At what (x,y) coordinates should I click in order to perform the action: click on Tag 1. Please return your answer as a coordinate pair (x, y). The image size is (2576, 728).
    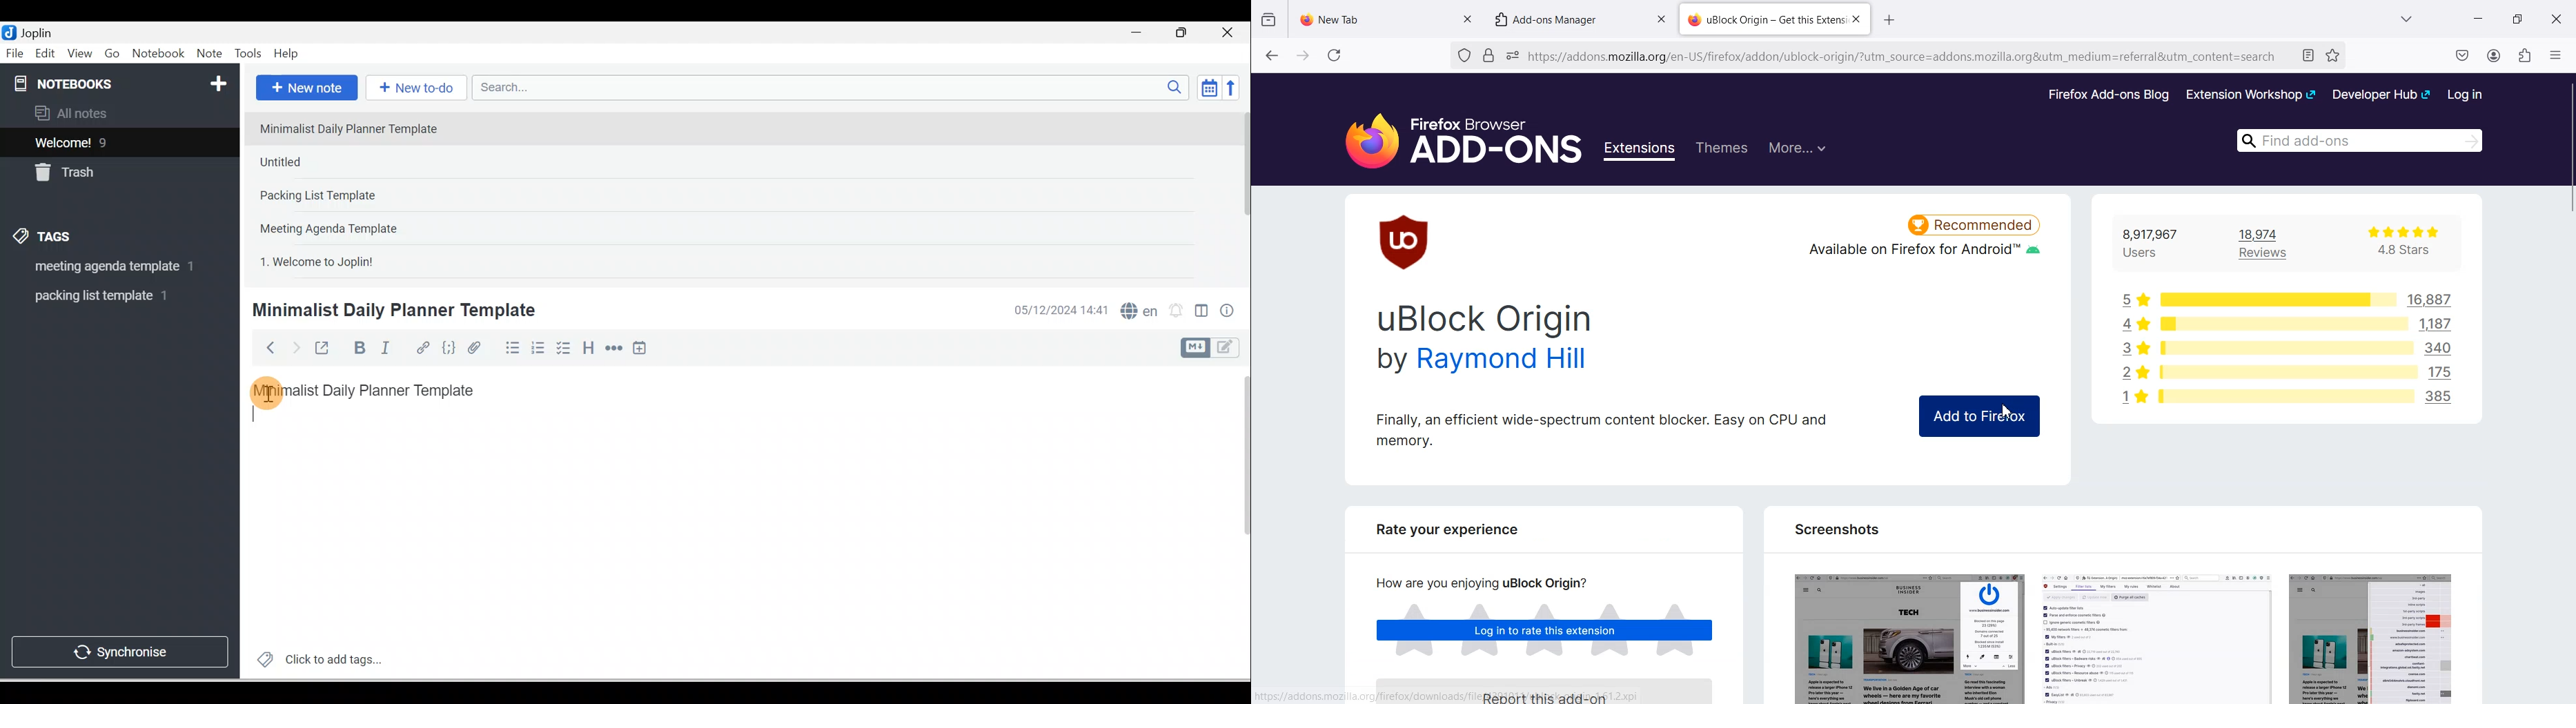
    Looking at the image, I should click on (102, 267).